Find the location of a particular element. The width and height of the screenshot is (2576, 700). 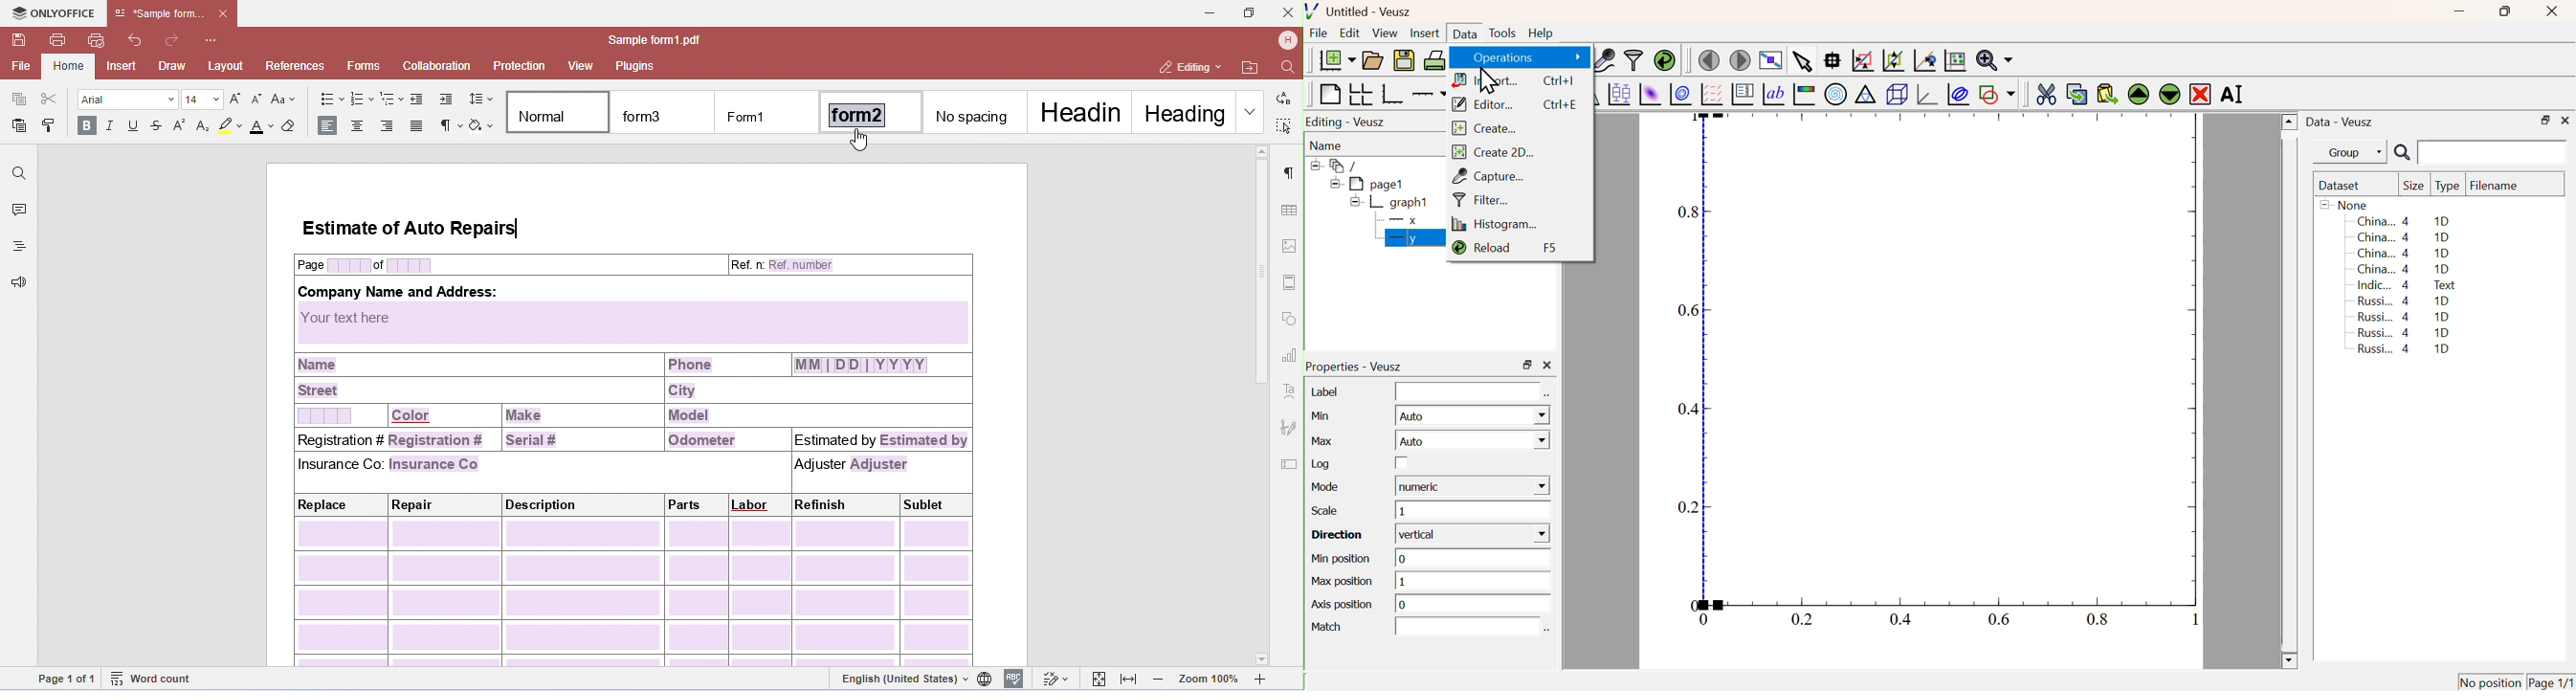

China... 4 1D is located at coordinates (2406, 237).